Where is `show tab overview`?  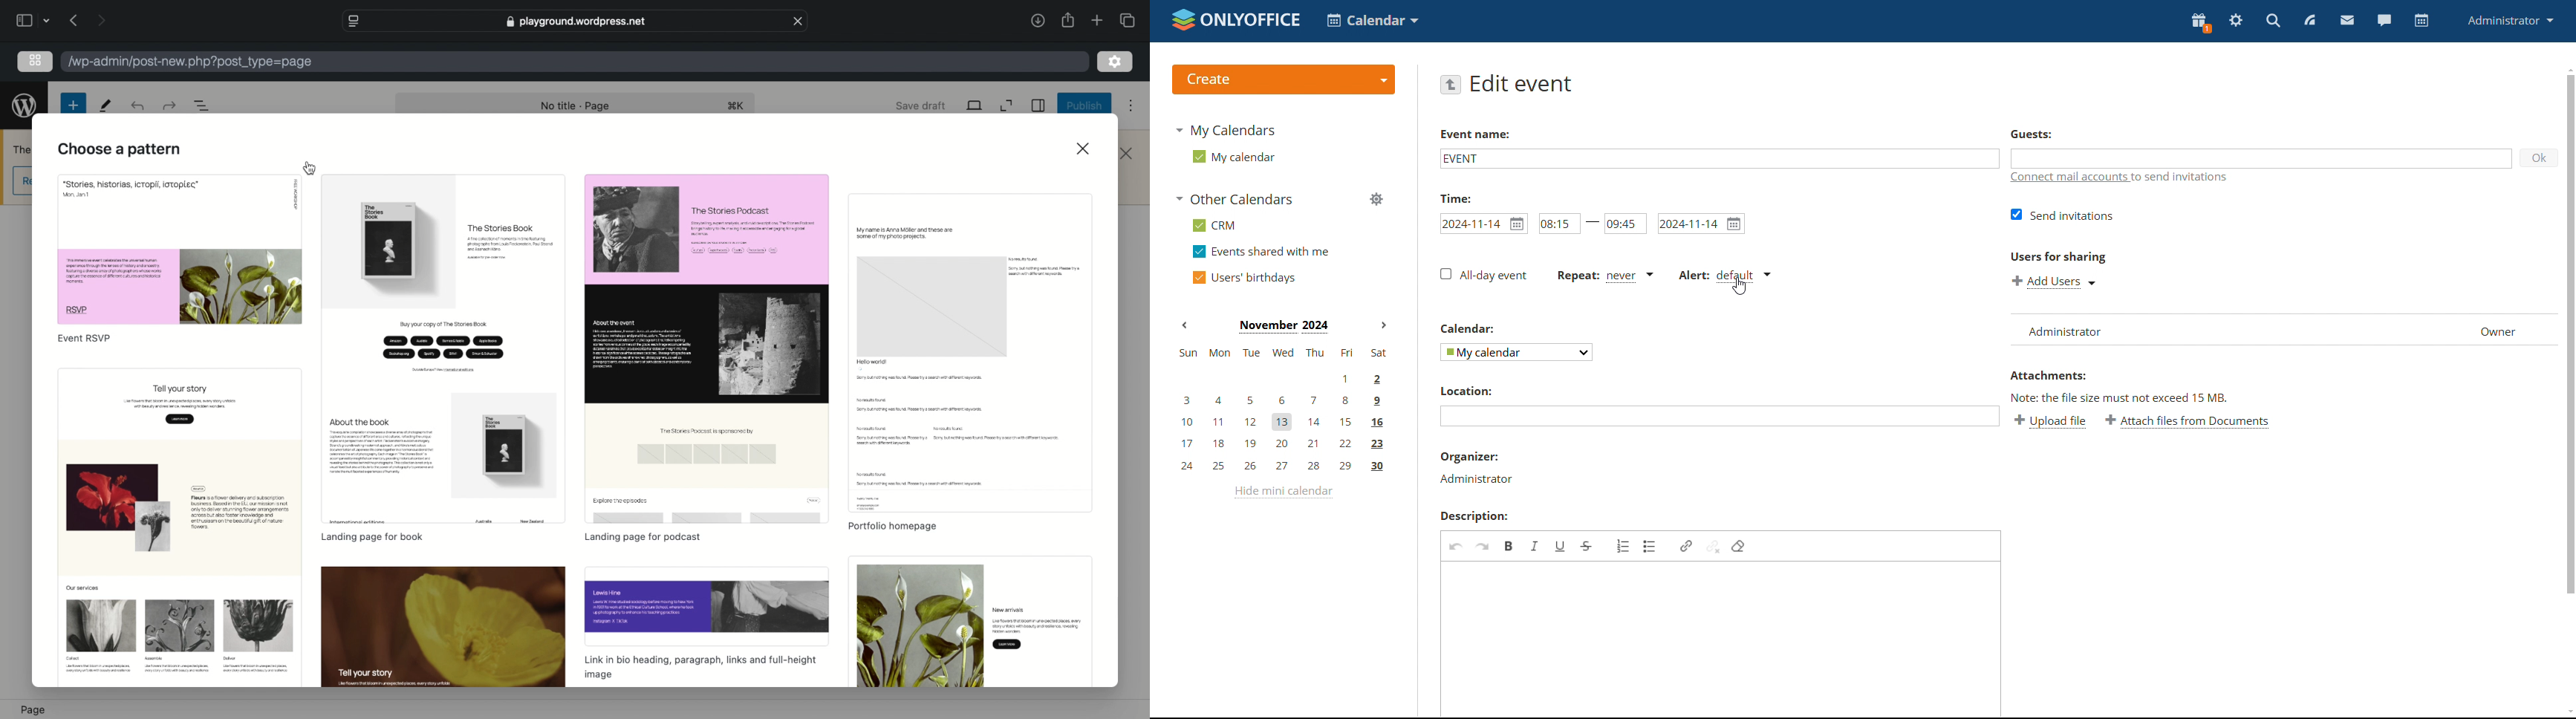 show tab overview is located at coordinates (1130, 20).